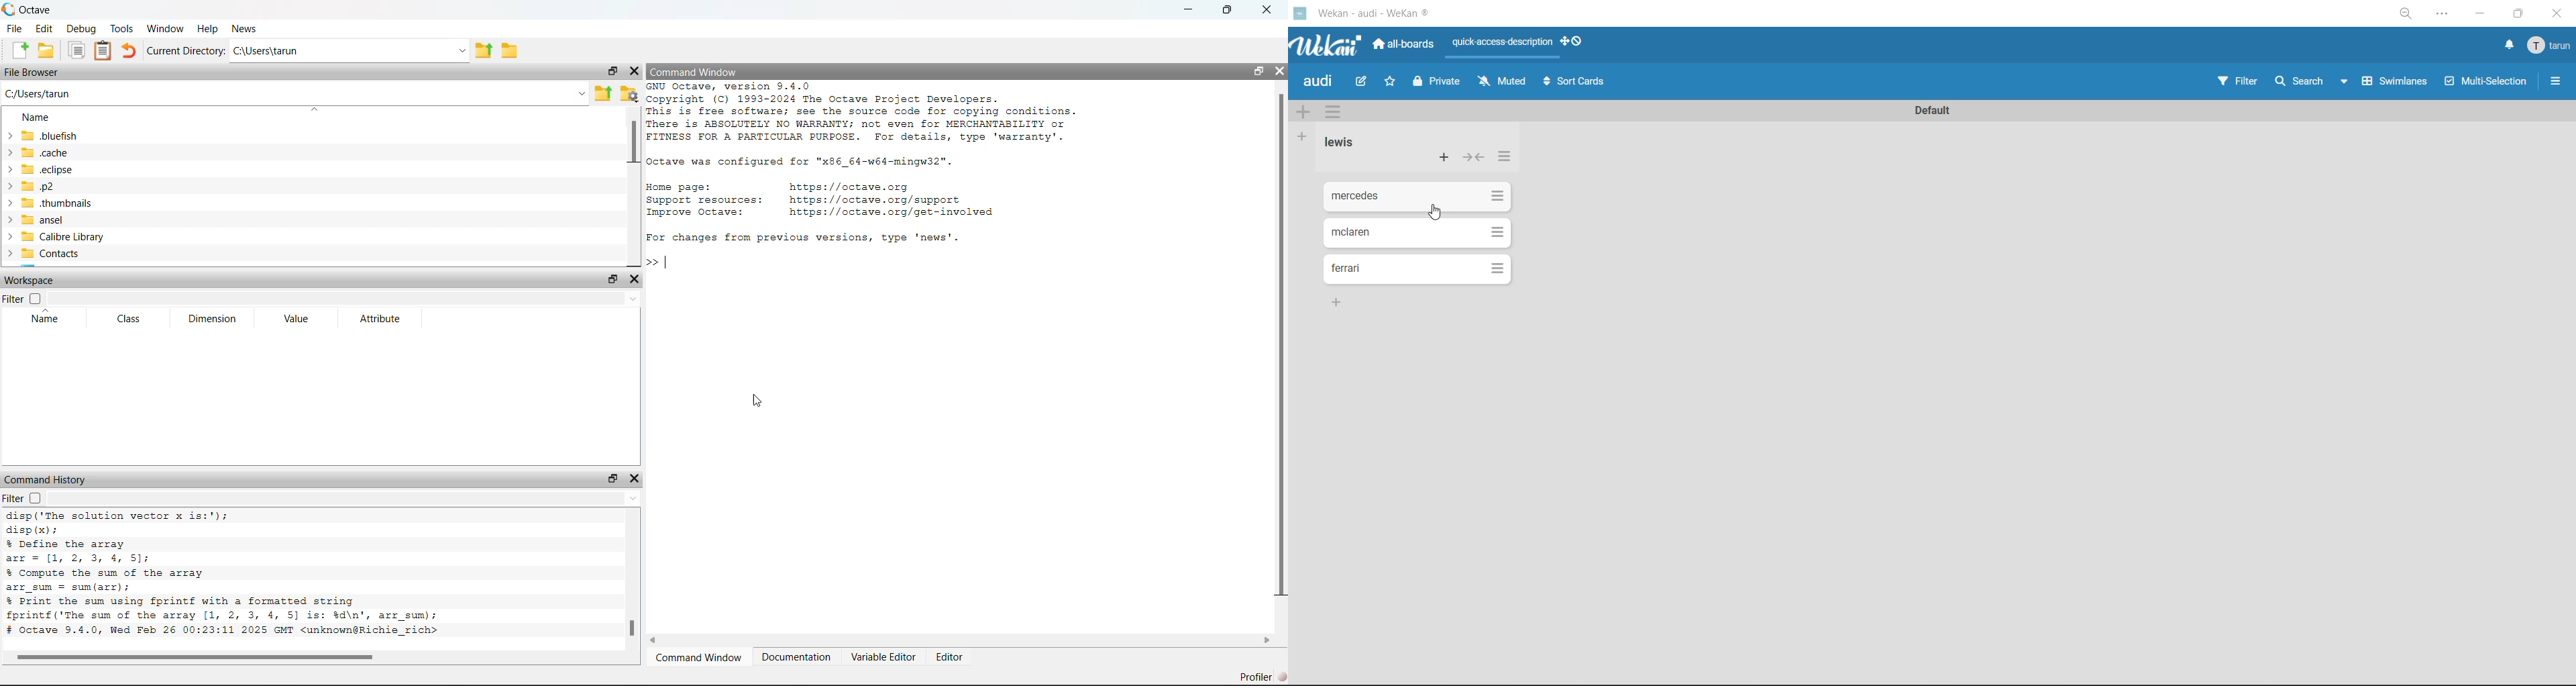 Image resolution: width=2576 pixels, height=700 pixels. I want to click on cards, so click(1416, 233).